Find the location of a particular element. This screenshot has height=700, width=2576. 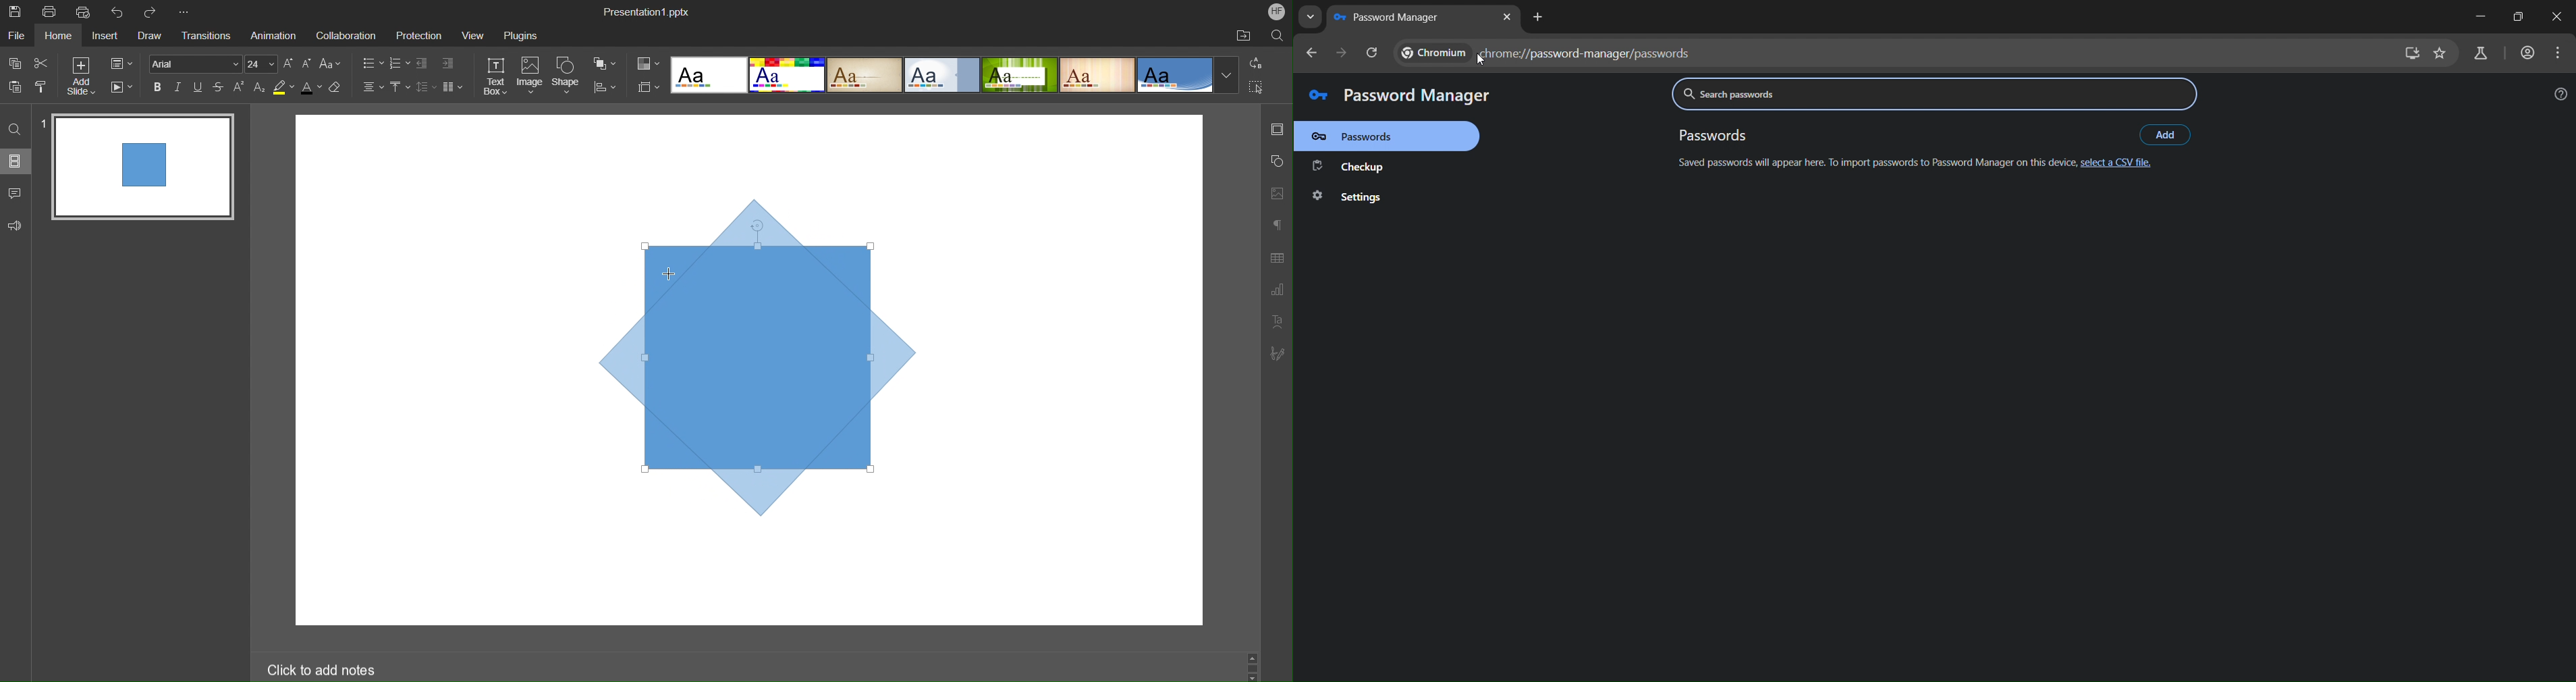

settings is located at coordinates (1361, 197).